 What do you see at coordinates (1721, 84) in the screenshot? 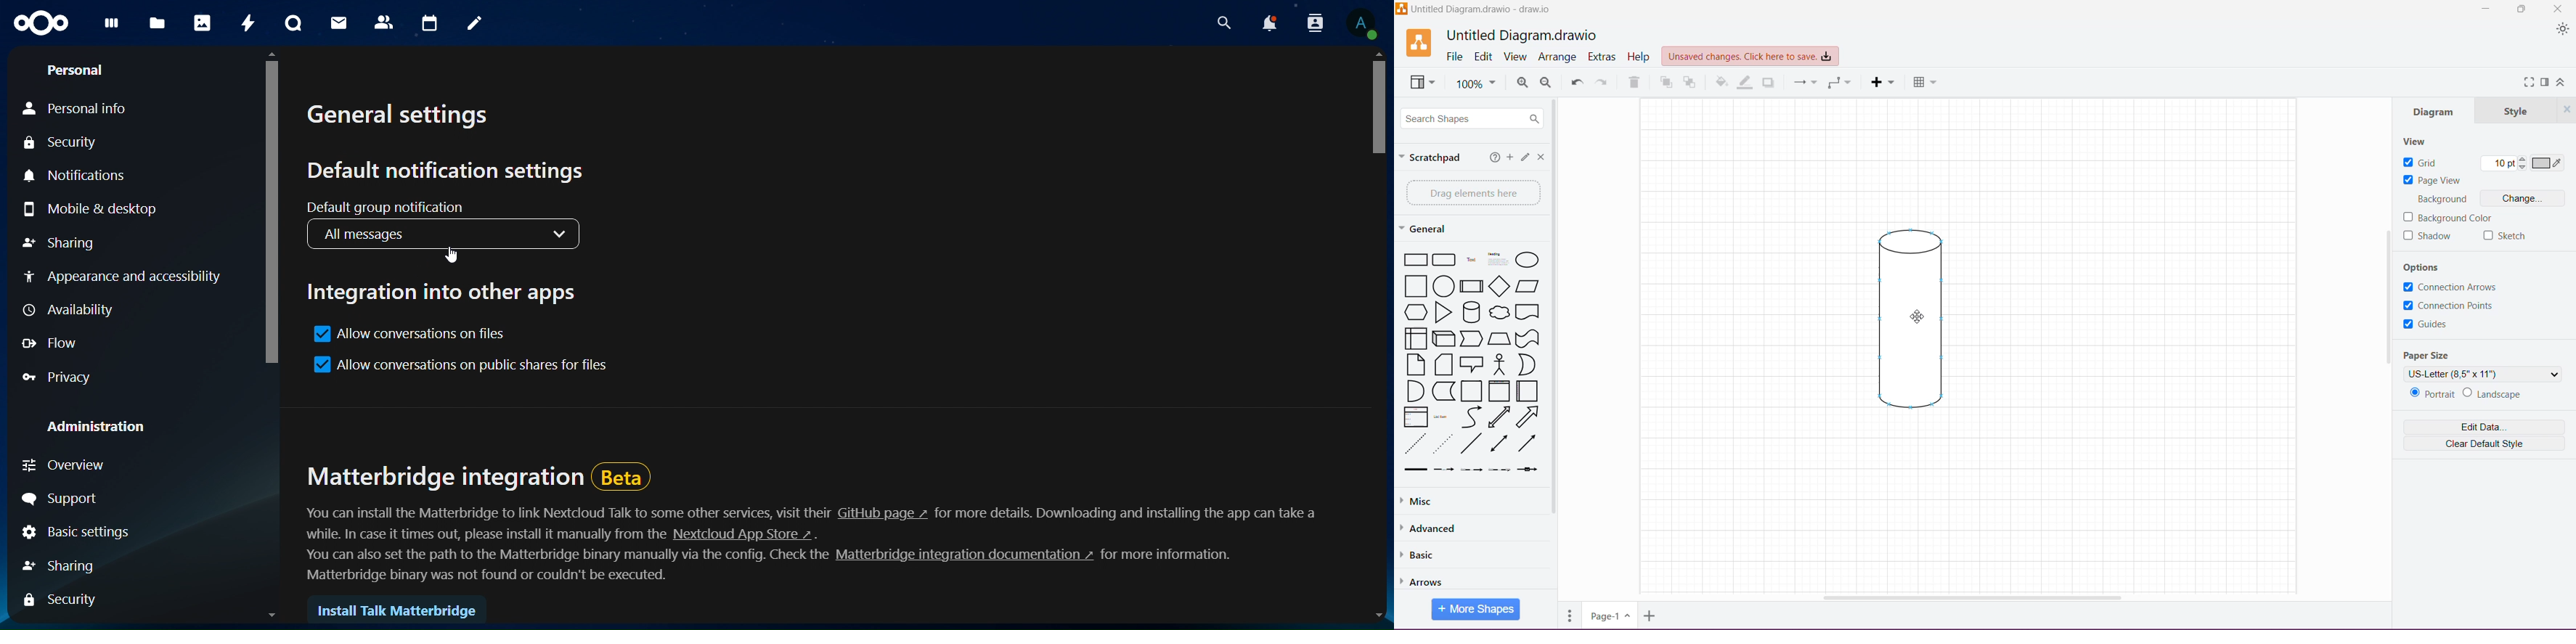
I see `Fill Color` at bounding box center [1721, 84].